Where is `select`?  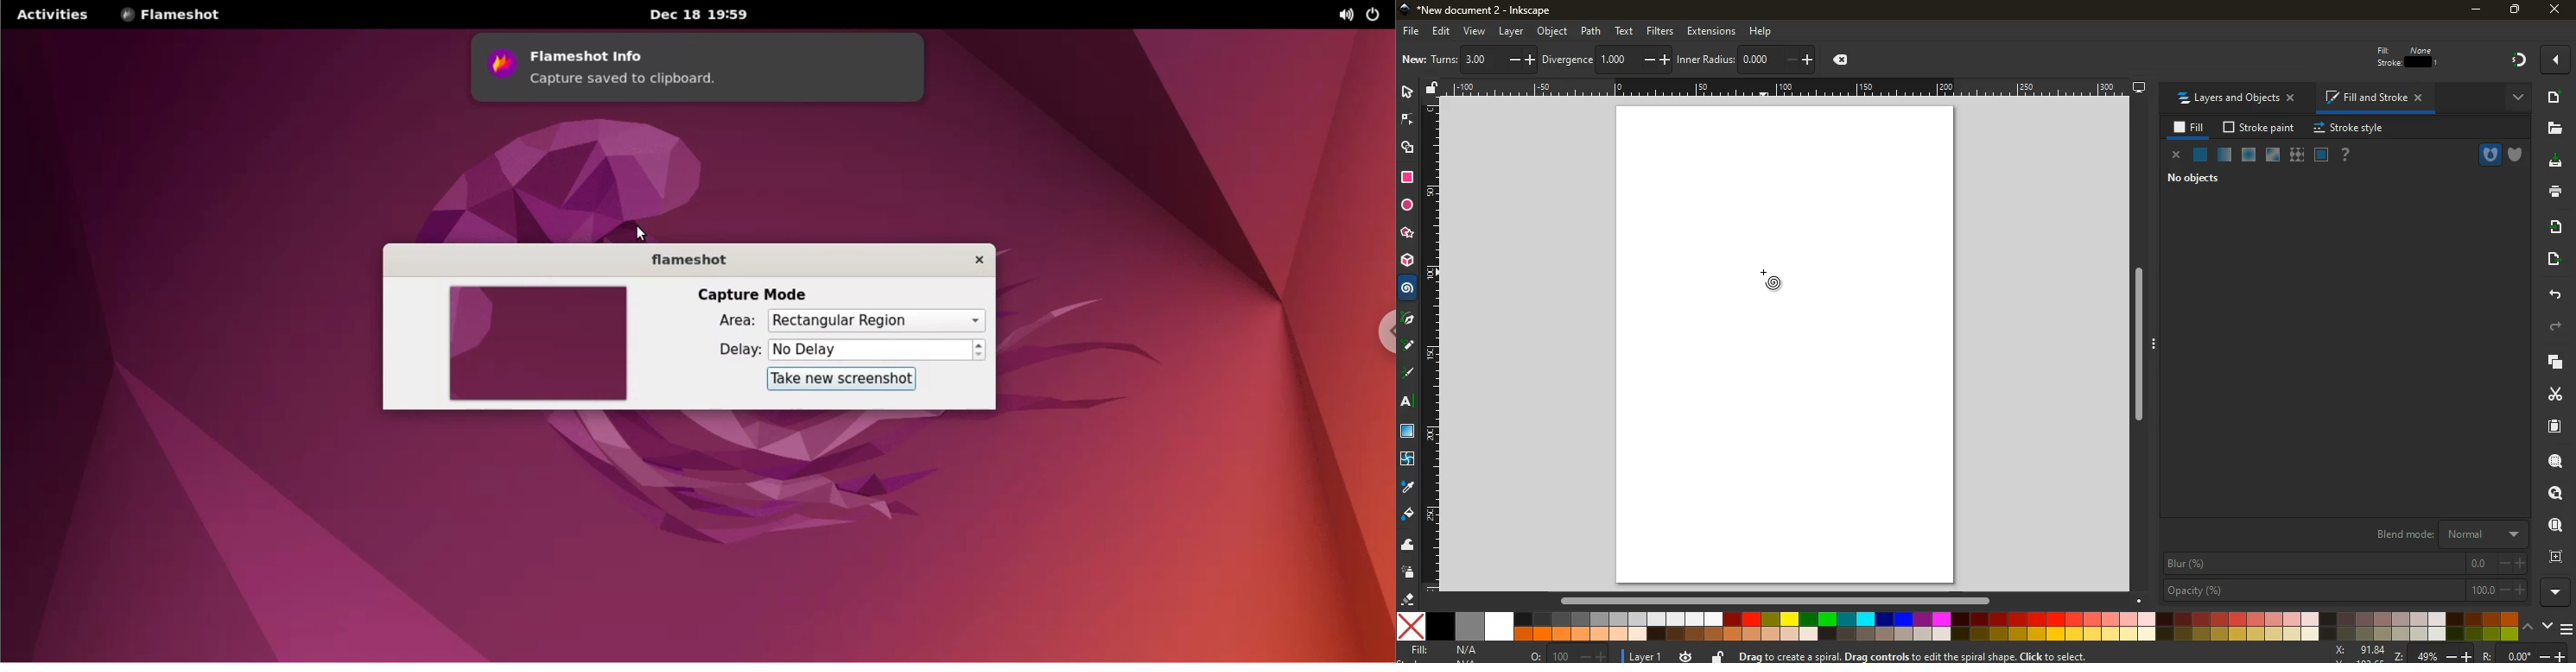
select is located at coordinates (1407, 92).